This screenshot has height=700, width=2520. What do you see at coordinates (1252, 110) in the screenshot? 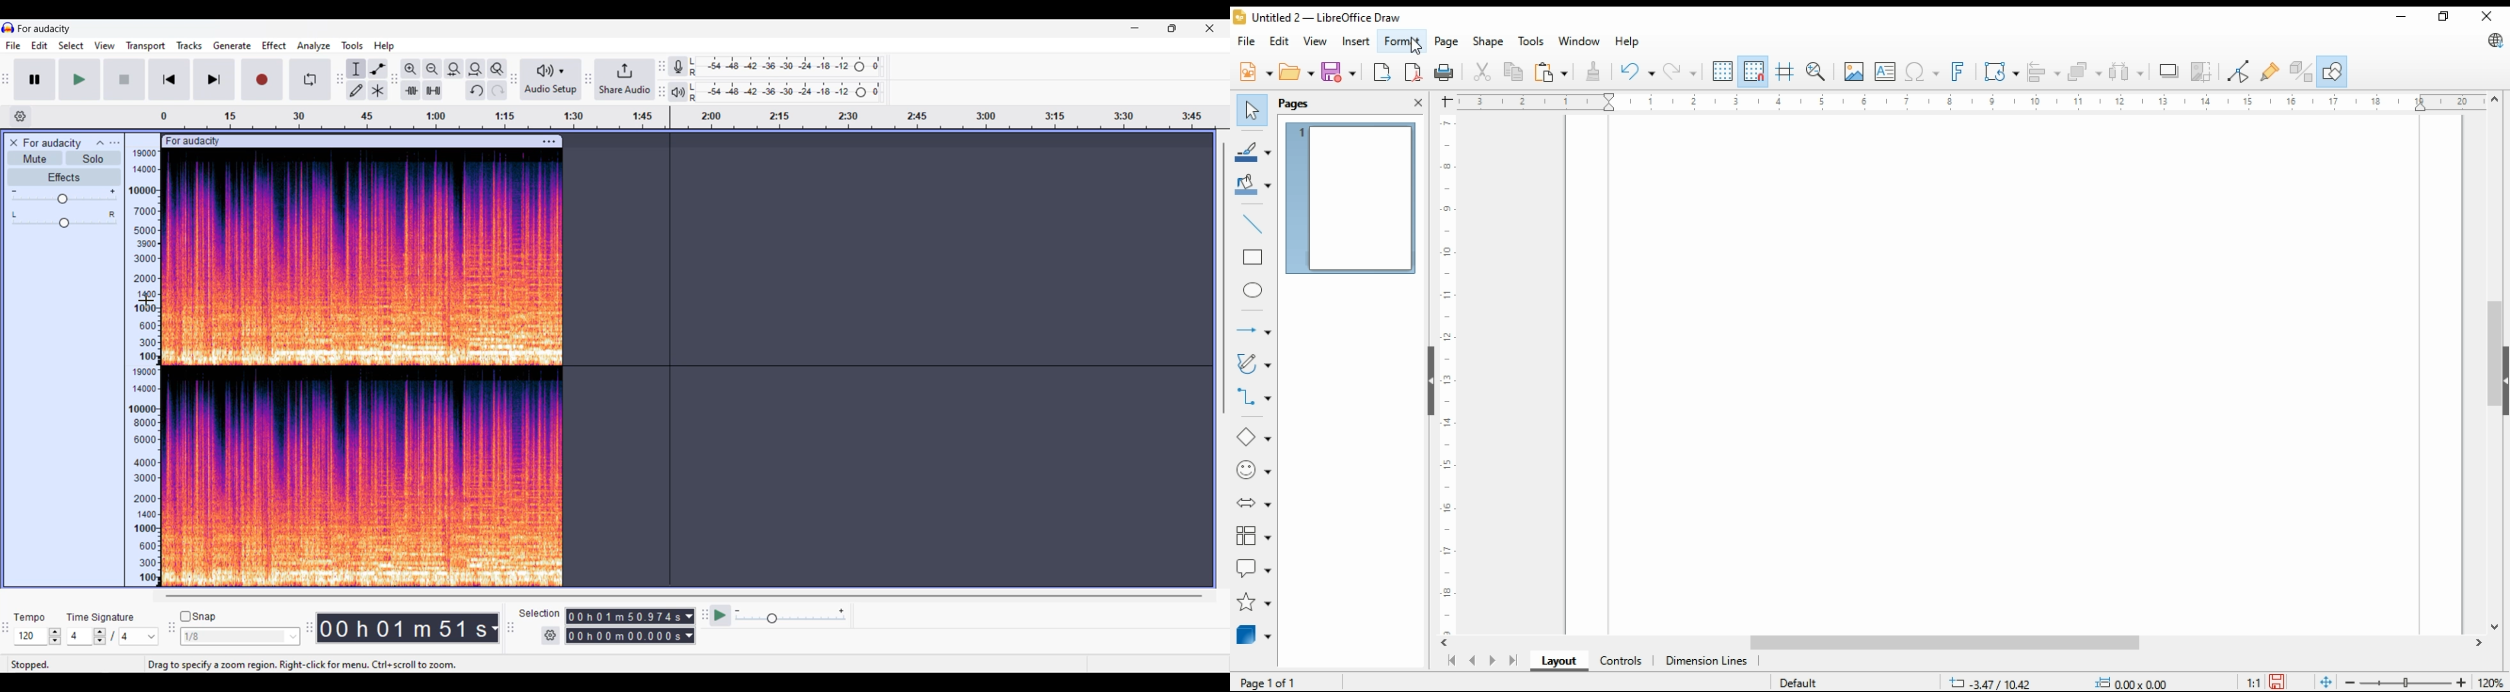
I see `select` at bounding box center [1252, 110].